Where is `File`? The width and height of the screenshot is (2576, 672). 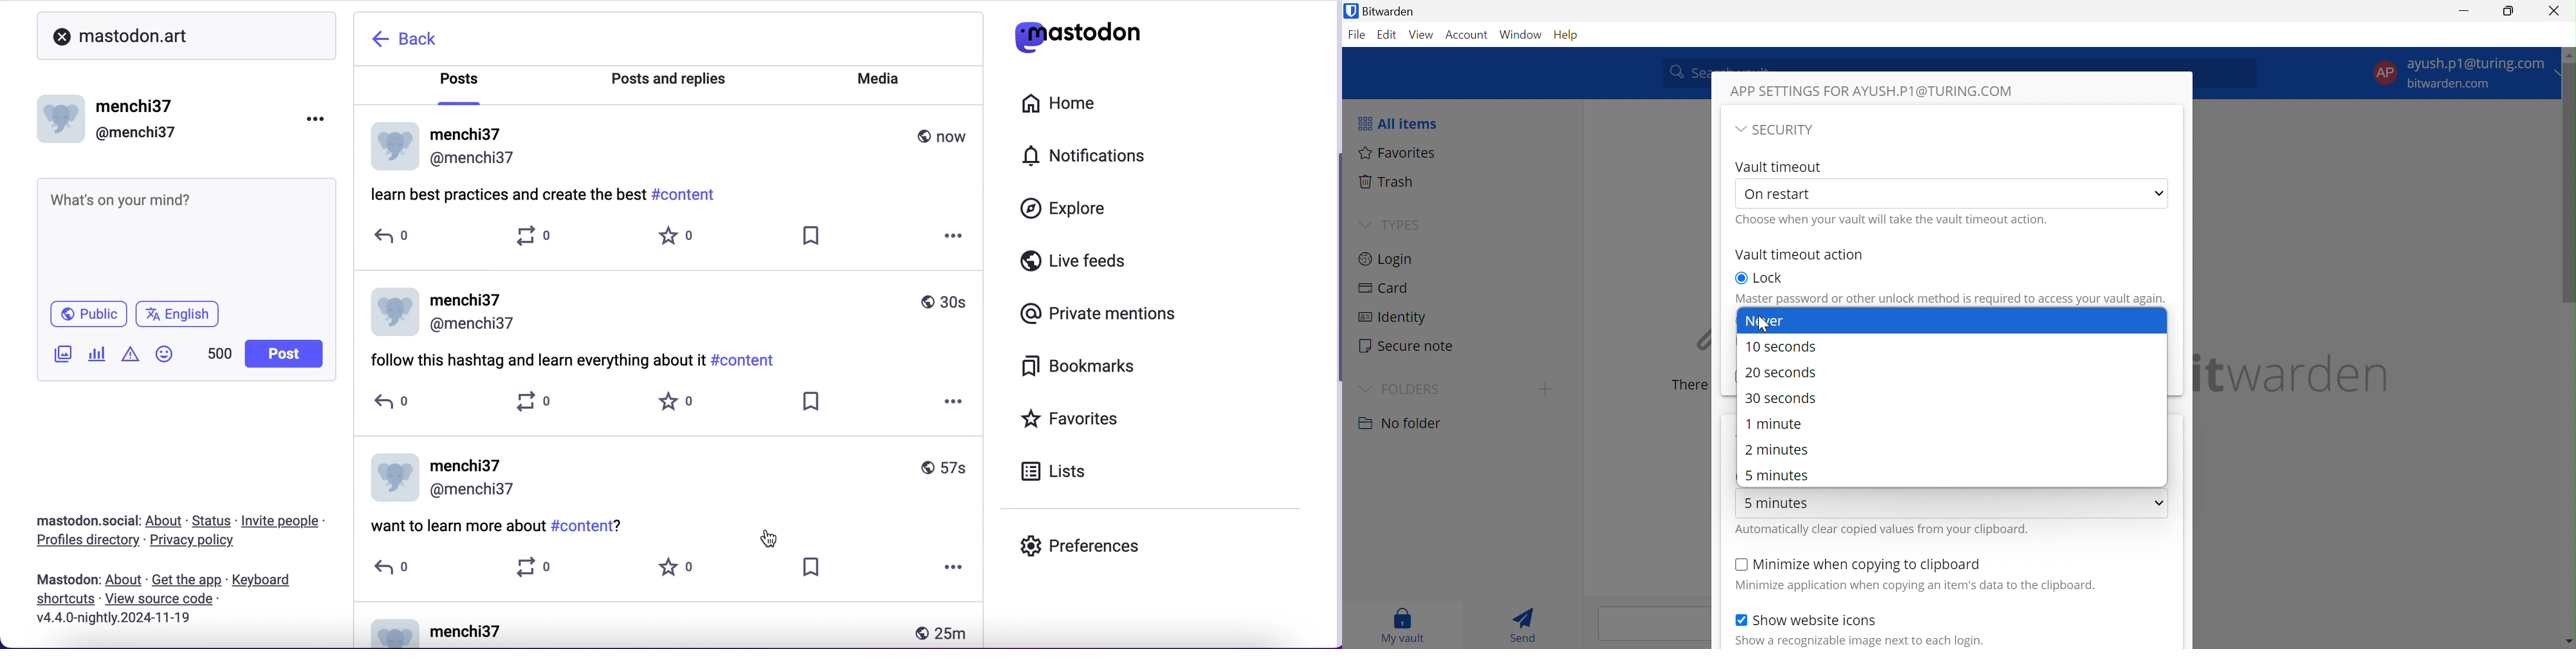 File is located at coordinates (1357, 36).